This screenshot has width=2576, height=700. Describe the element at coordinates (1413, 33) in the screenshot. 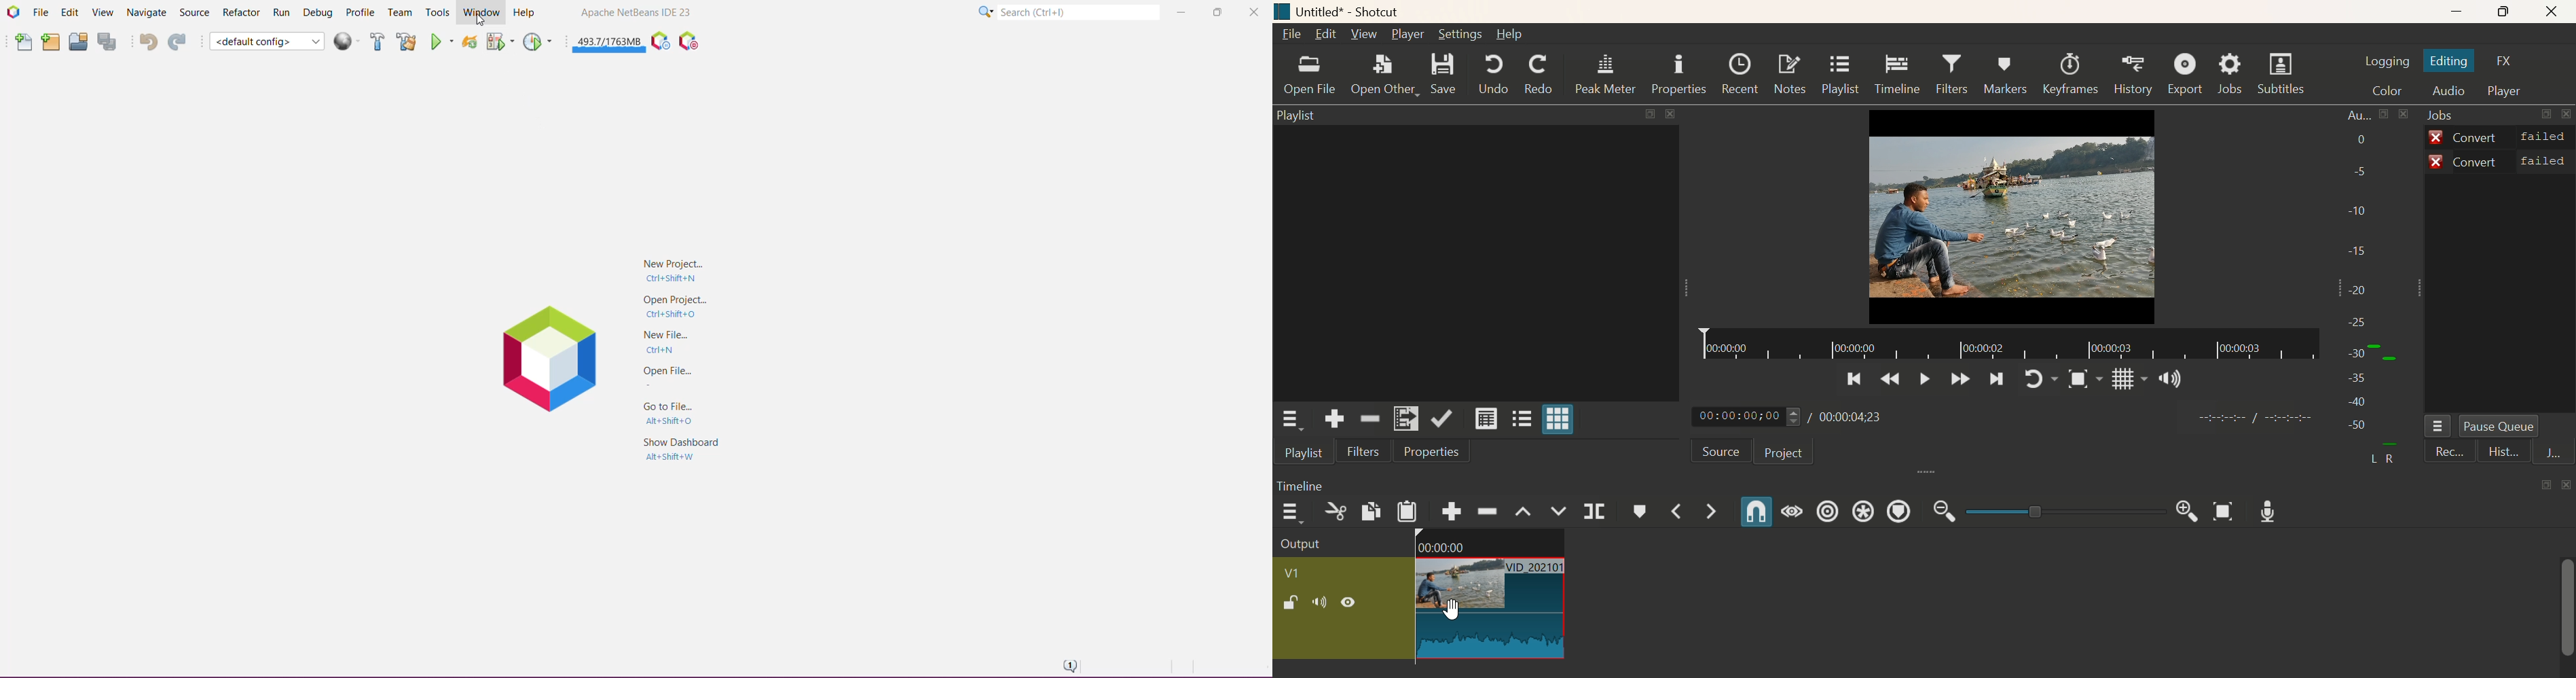

I see `` at that location.